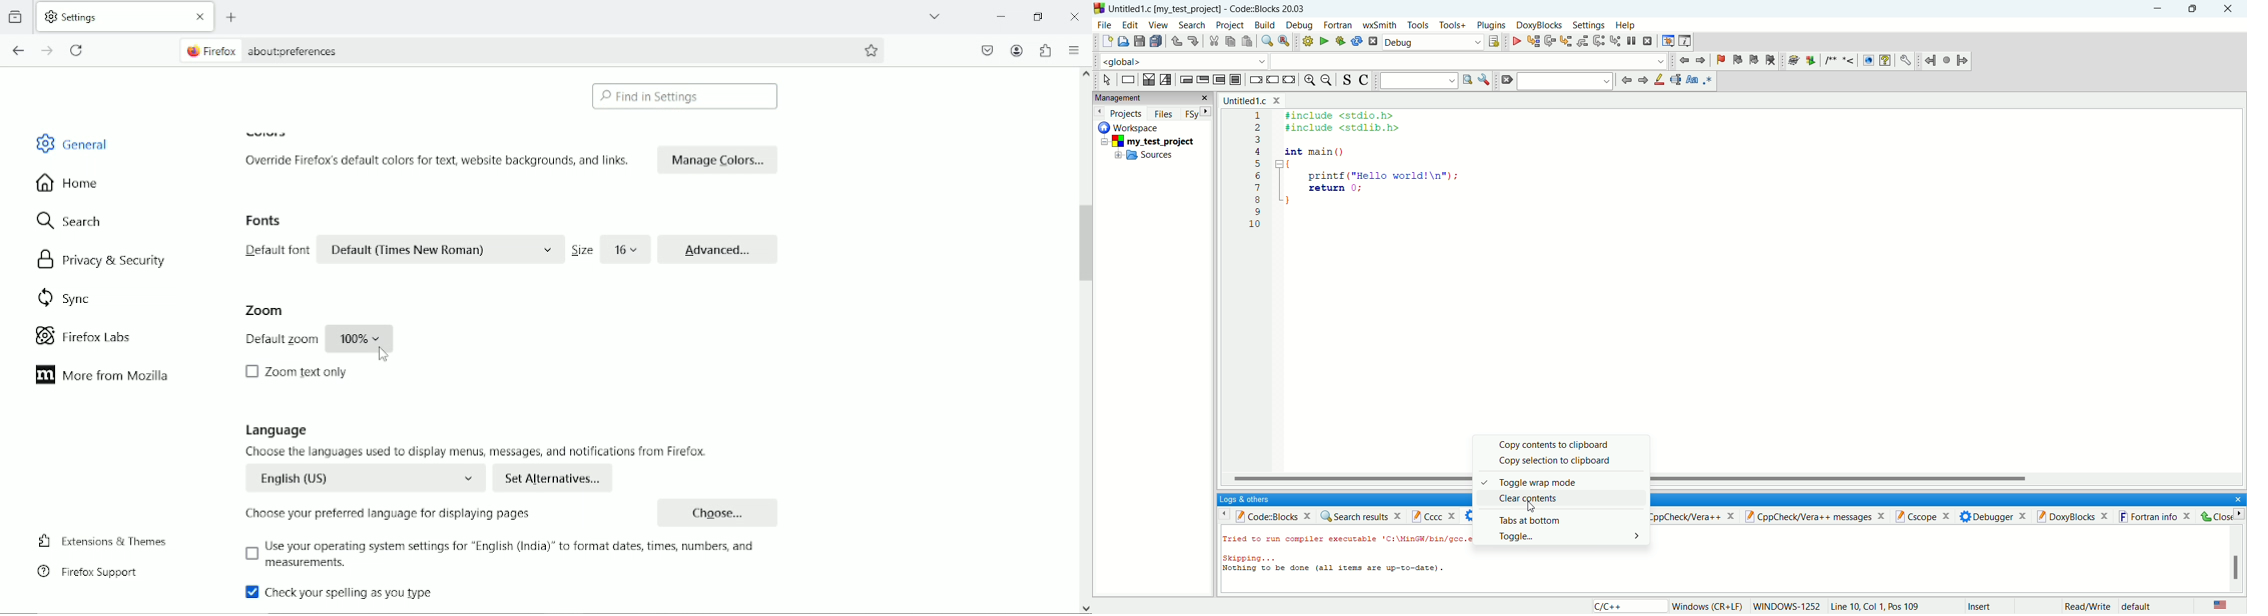  Describe the element at coordinates (1144, 157) in the screenshot. I see `sources` at that location.